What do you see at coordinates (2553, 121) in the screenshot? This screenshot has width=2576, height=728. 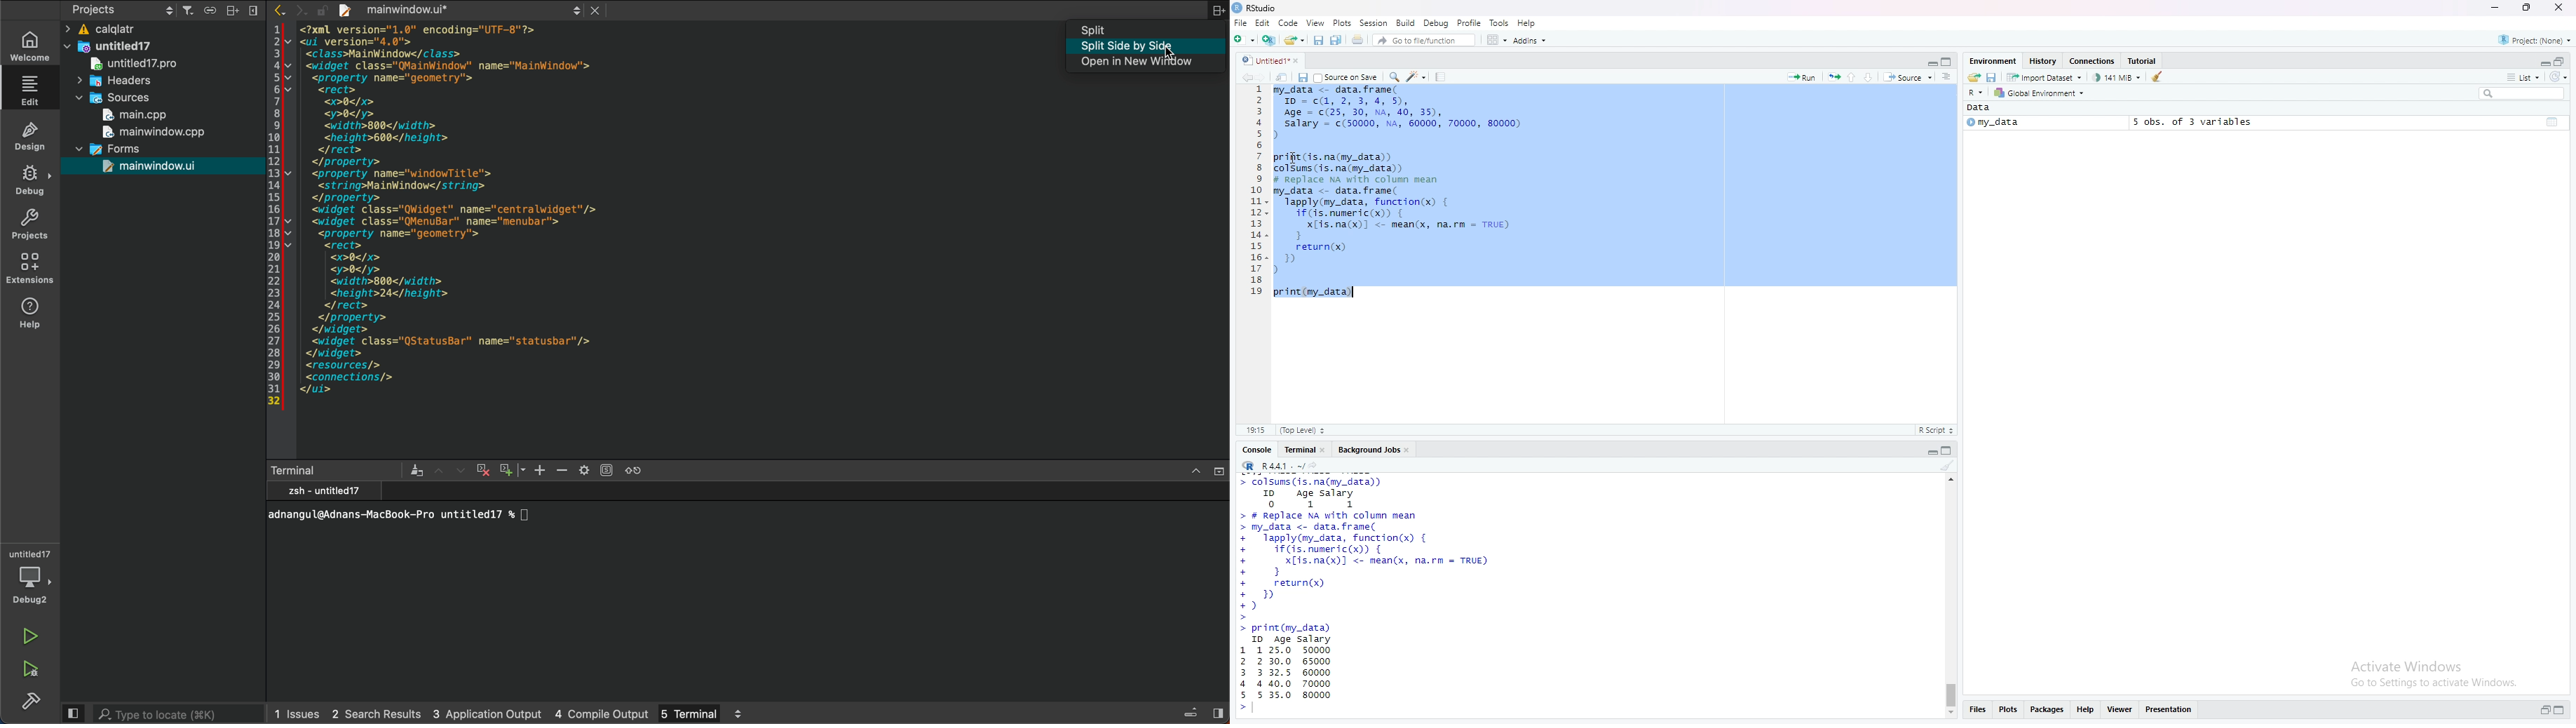 I see `collapse` at bounding box center [2553, 121].